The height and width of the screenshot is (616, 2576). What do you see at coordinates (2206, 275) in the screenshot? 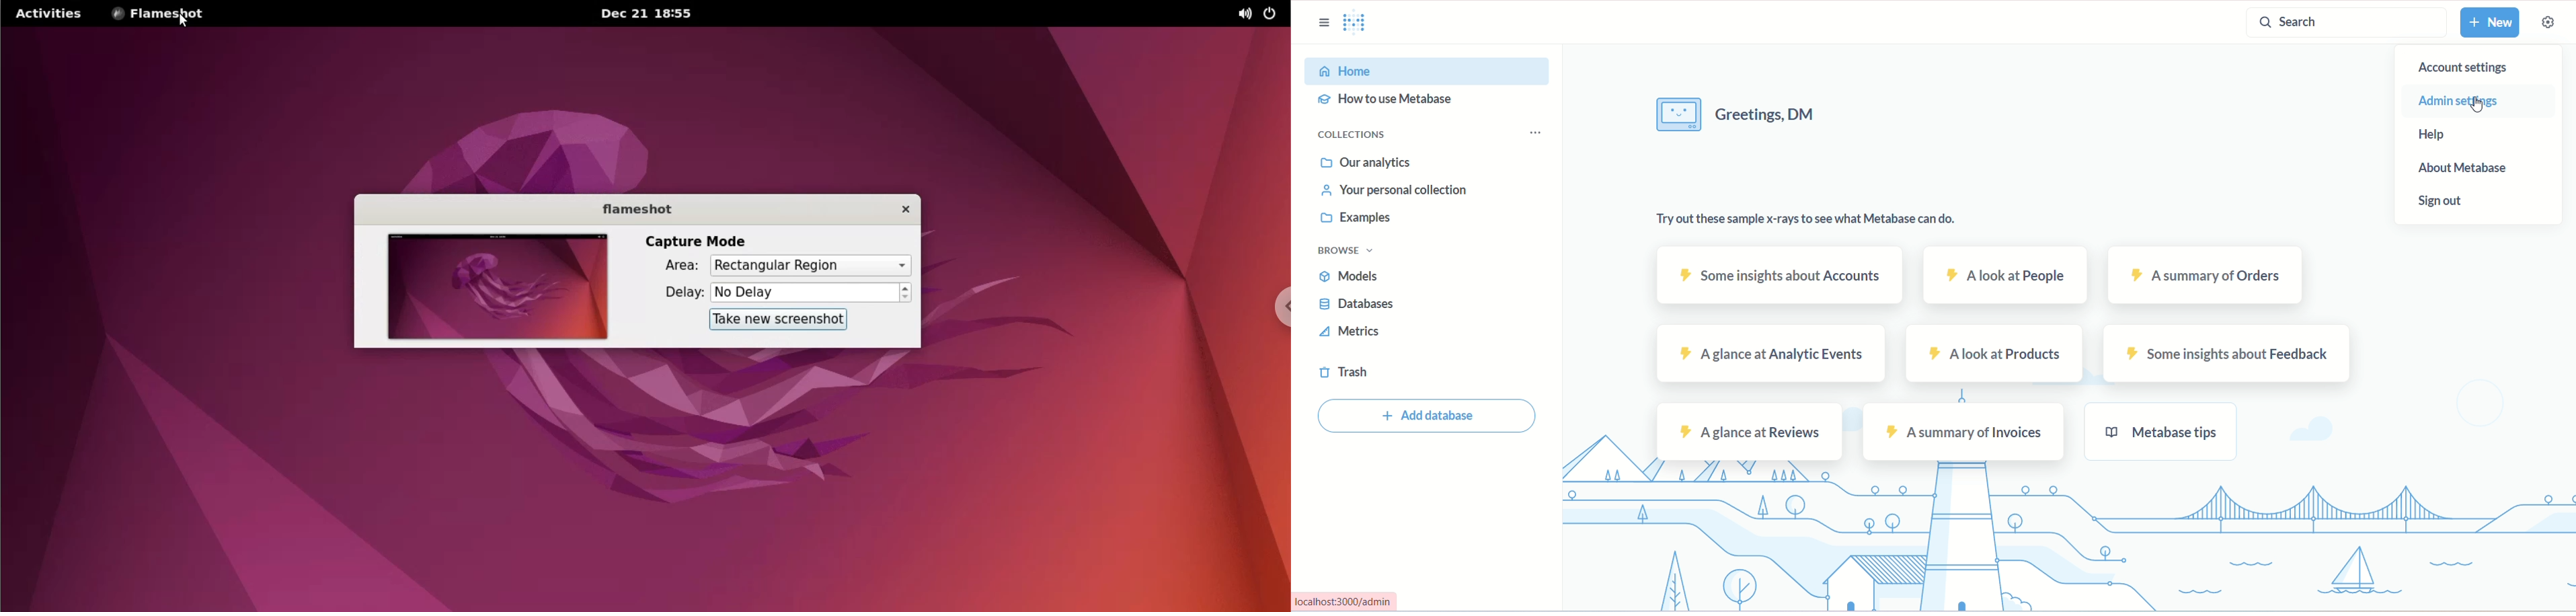
I see `orders` at bounding box center [2206, 275].